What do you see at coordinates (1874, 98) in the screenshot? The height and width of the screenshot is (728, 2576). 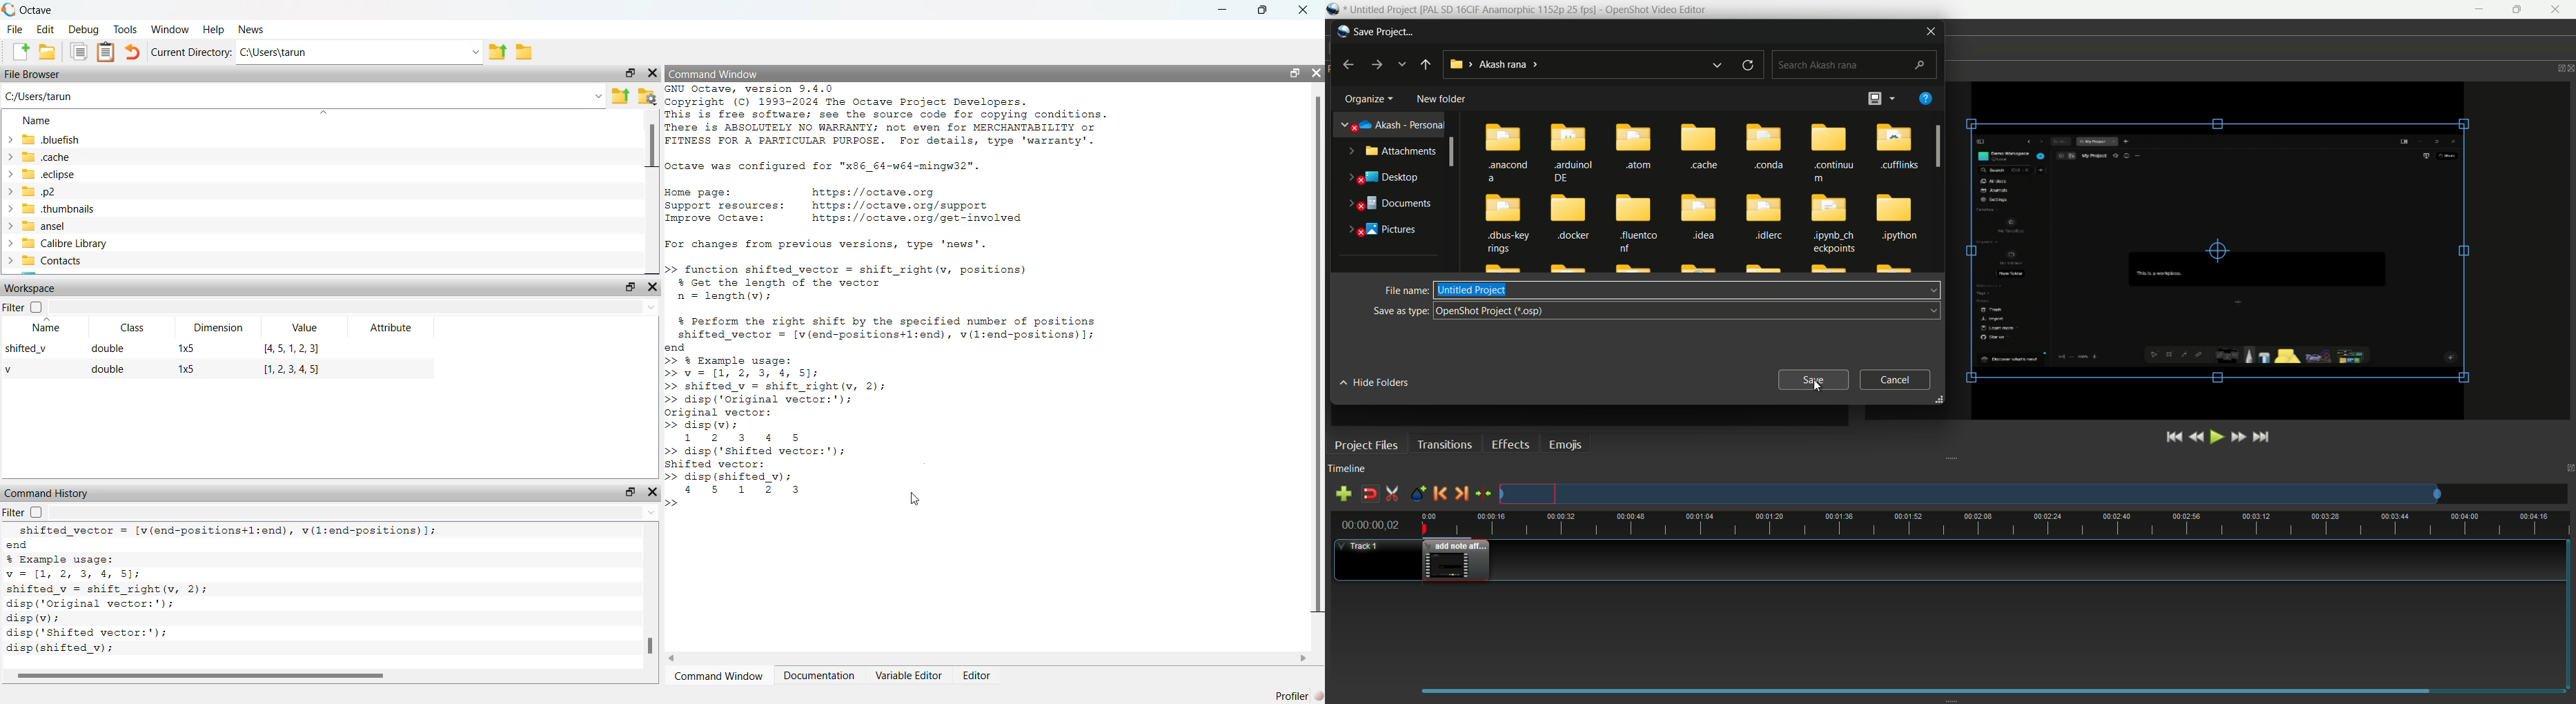 I see `change layout` at bounding box center [1874, 98].